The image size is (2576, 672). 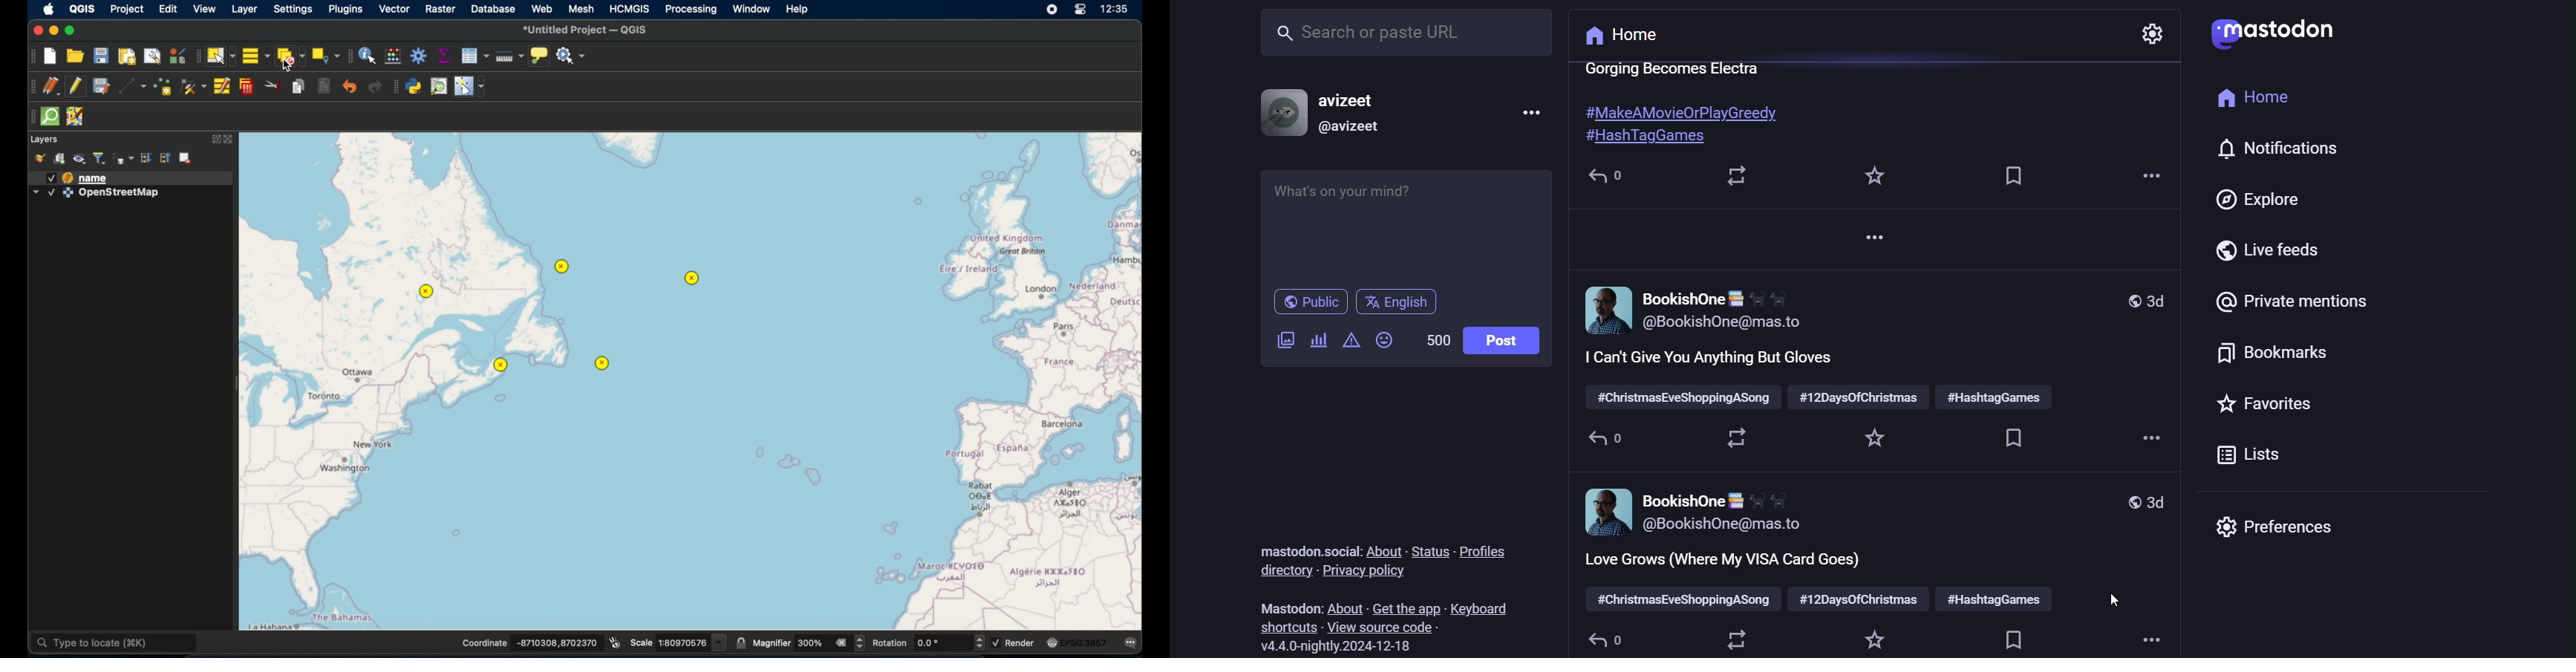 I want to click on project, so click(x=127, y=11).